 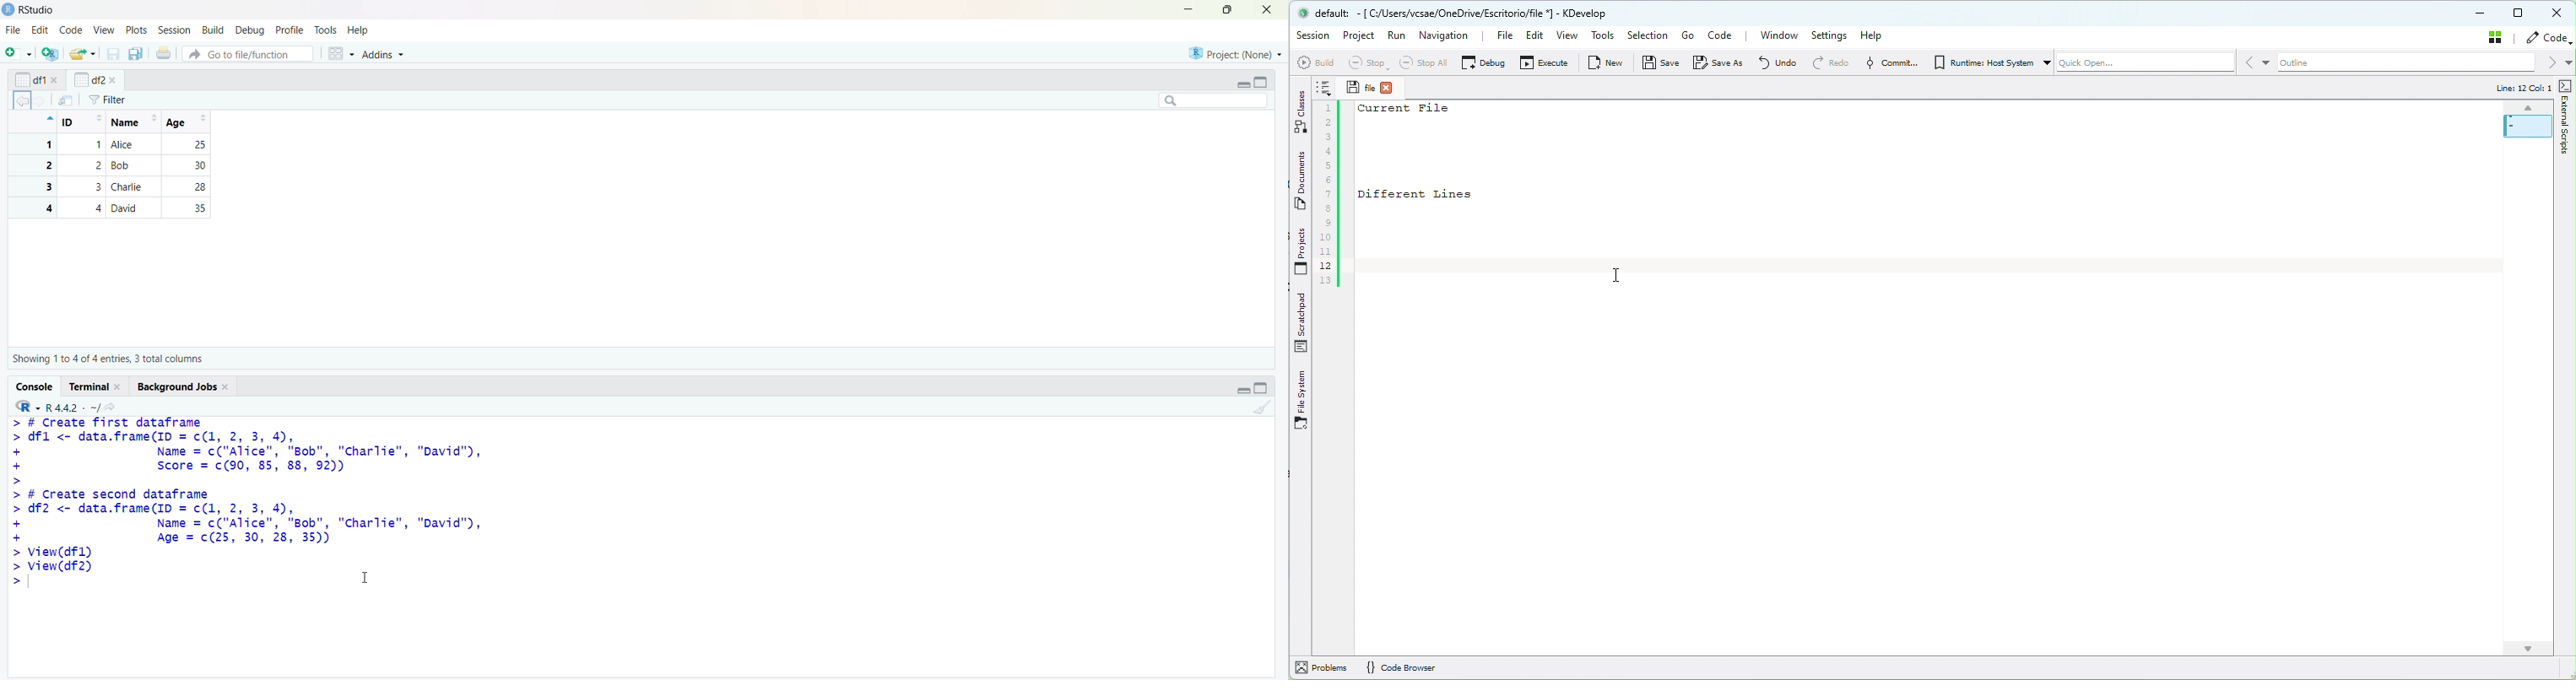 What do you see at coordinates (83, 122) in the screenshot?
I see `ID` at bounding box center [83, 122].